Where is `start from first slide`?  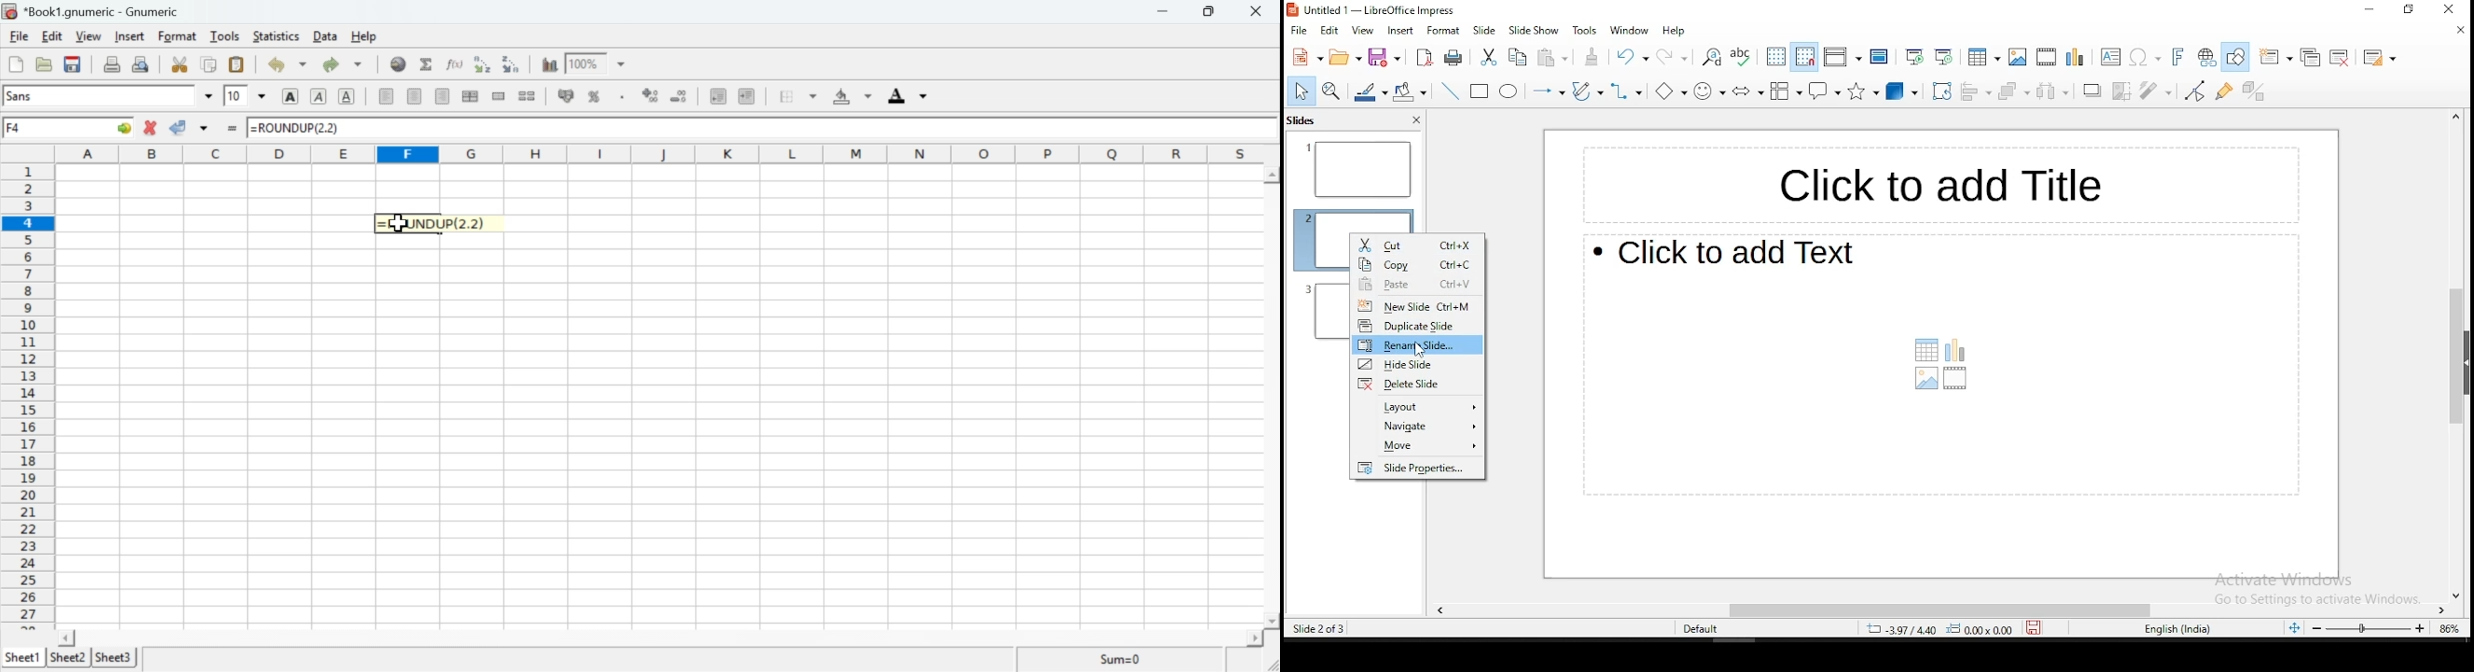 start from first slide is located at coordinates (1911, 58).